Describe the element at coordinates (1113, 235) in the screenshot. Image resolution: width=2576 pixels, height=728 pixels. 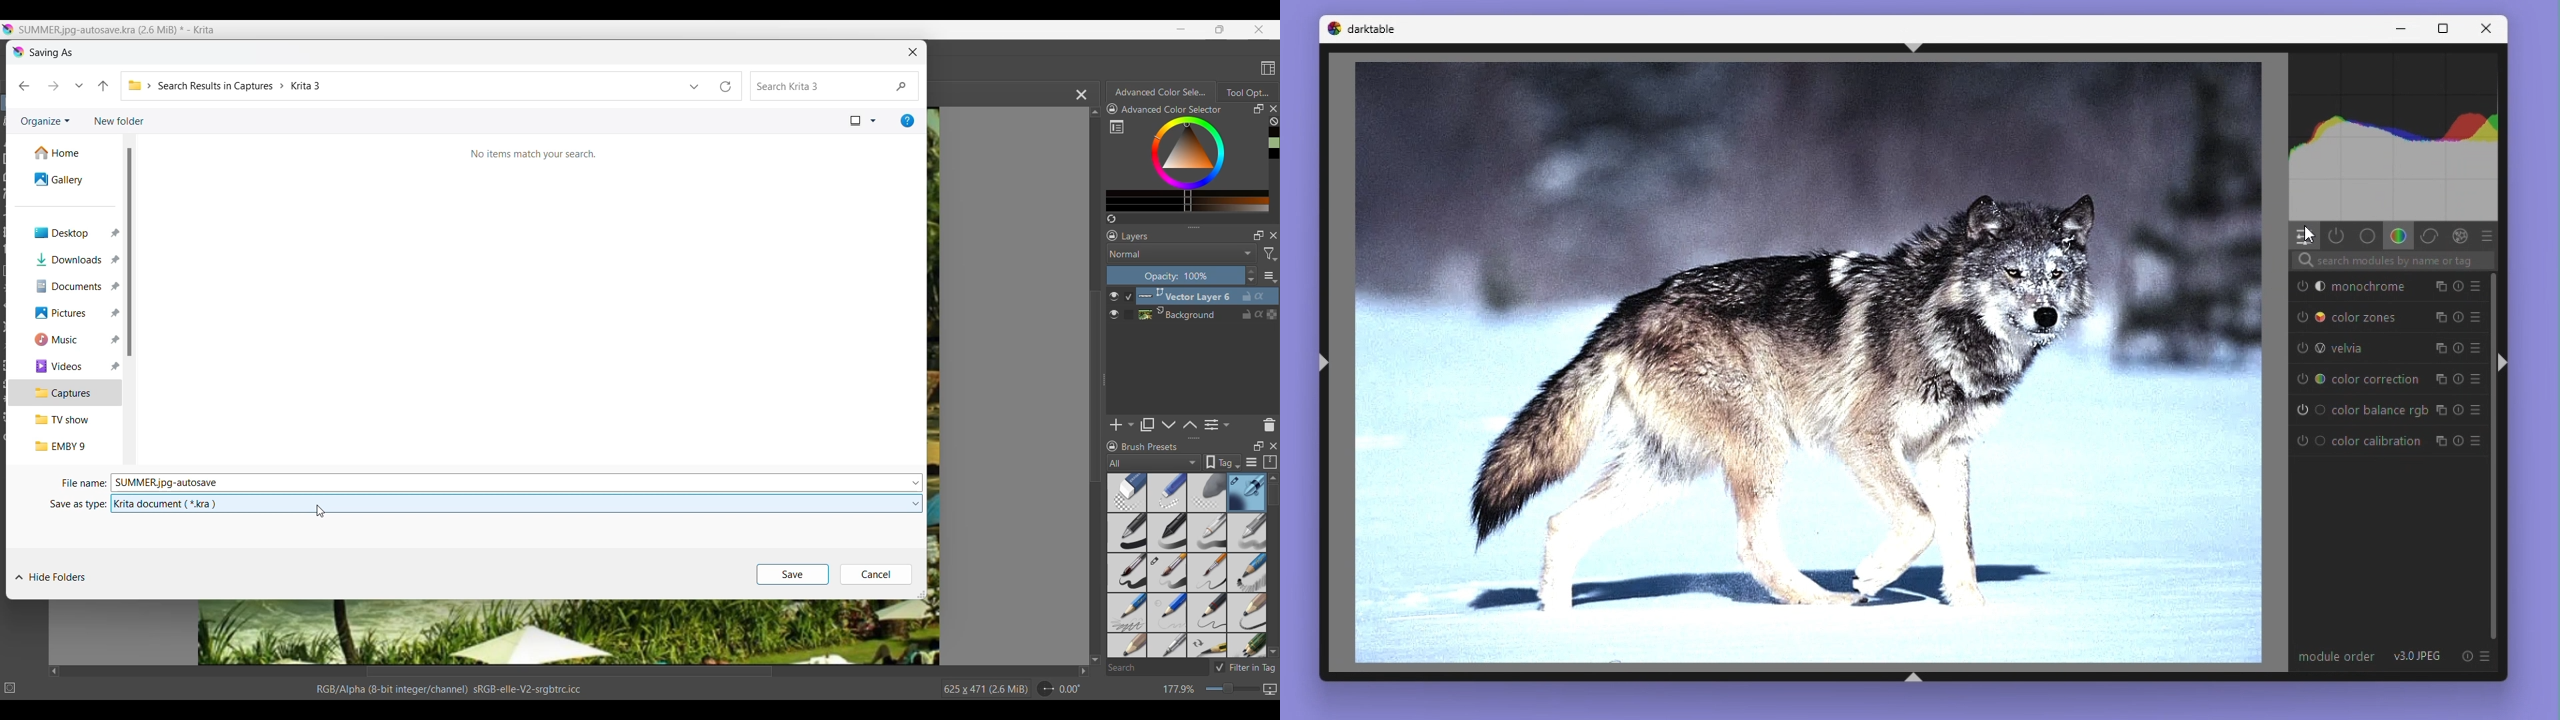
I see `Lock Layers panel` at that location.